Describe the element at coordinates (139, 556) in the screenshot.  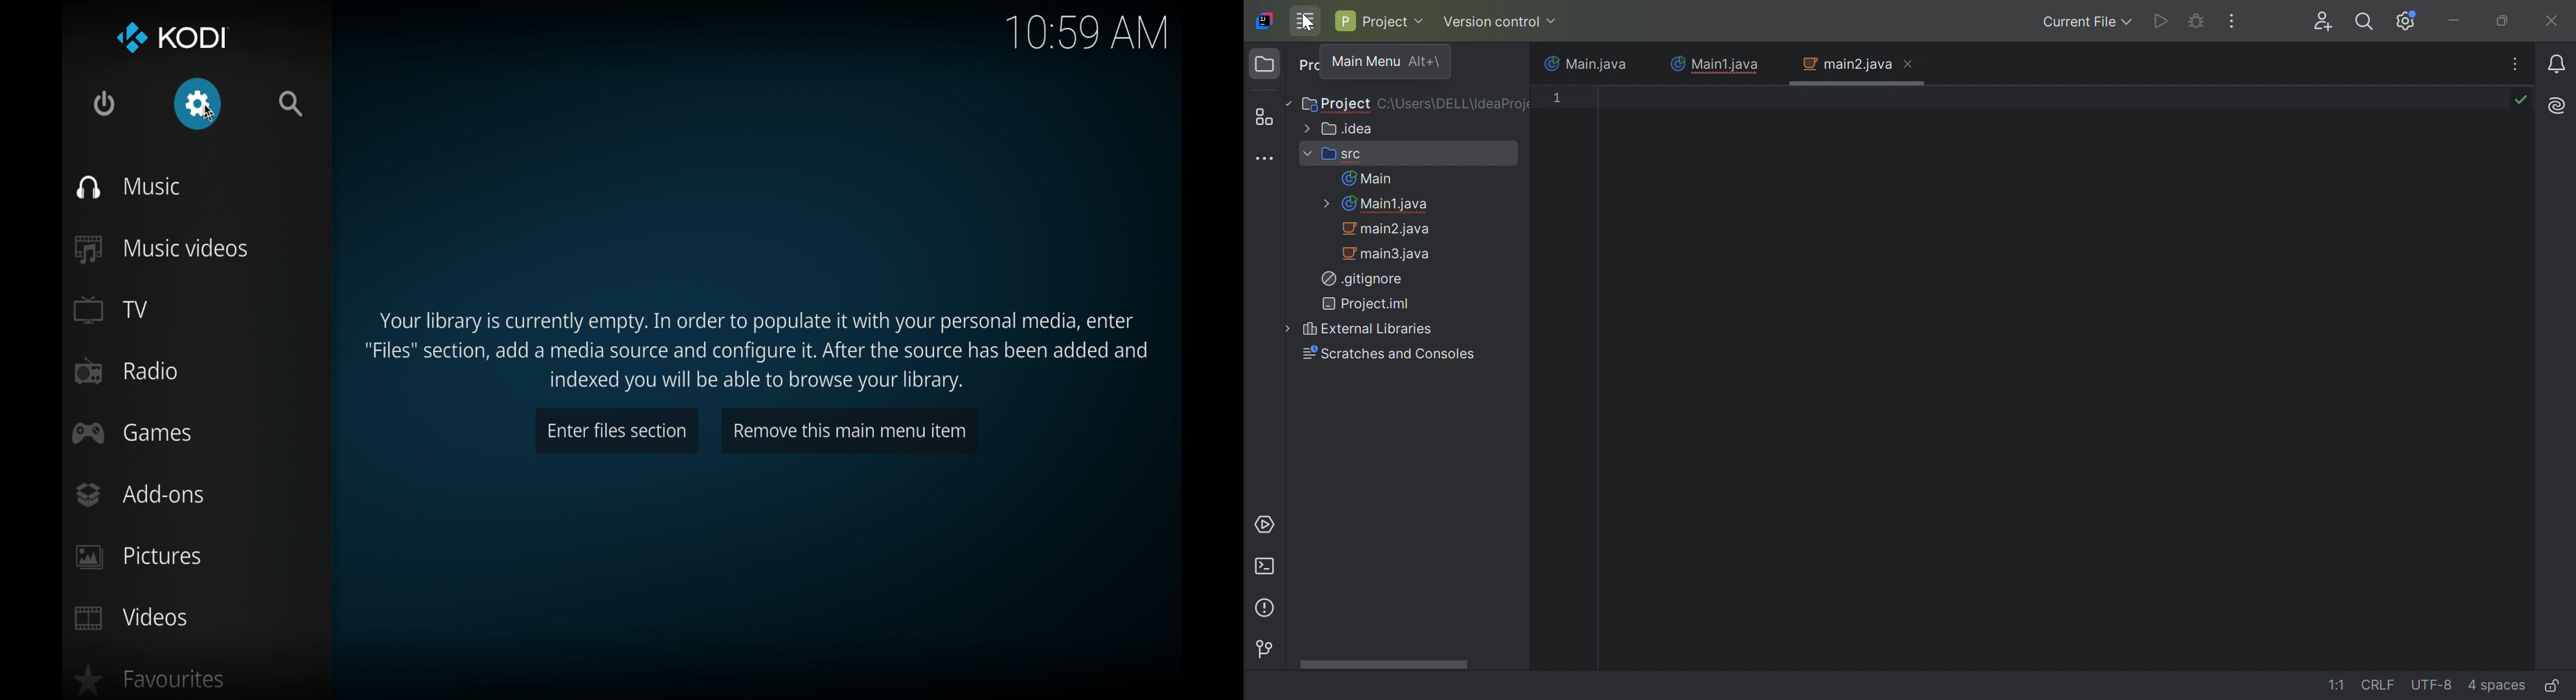
I see `pictures` at that location.